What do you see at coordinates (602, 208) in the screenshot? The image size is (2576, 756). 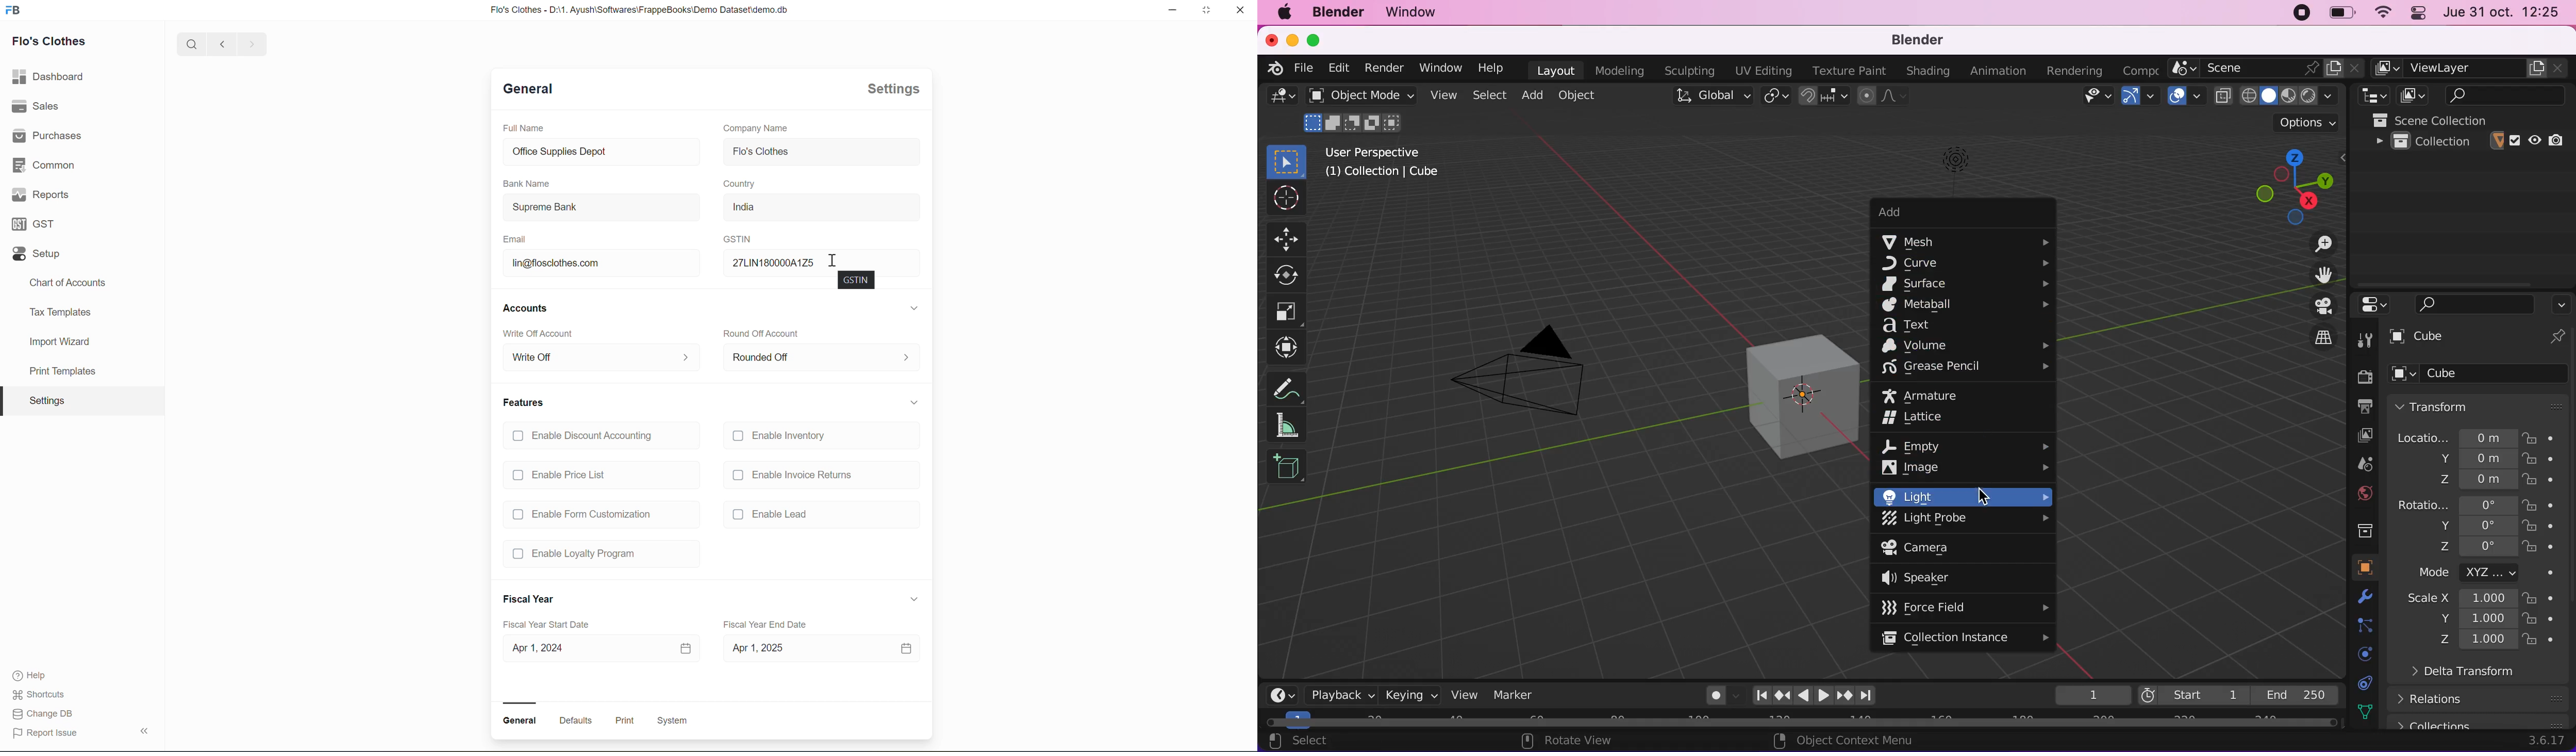 I see `Supreme Bank` at bounding box center [602, 208].